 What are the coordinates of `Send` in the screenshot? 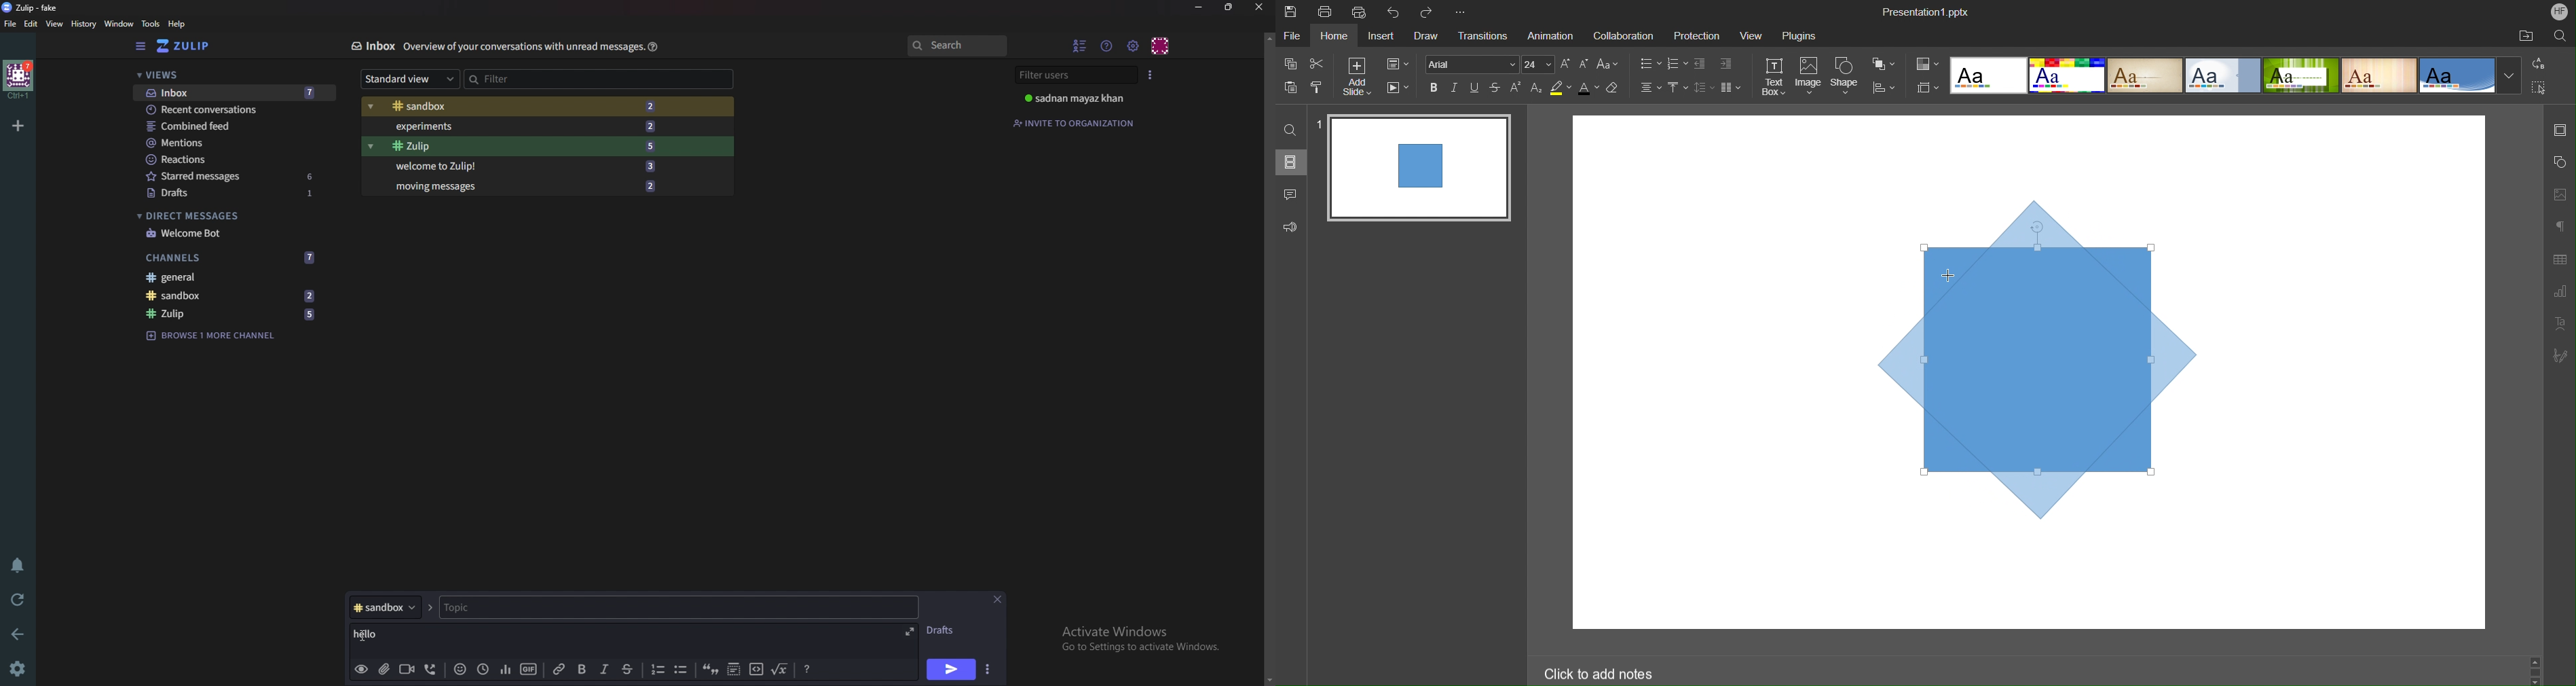 It's located at (951, 669).